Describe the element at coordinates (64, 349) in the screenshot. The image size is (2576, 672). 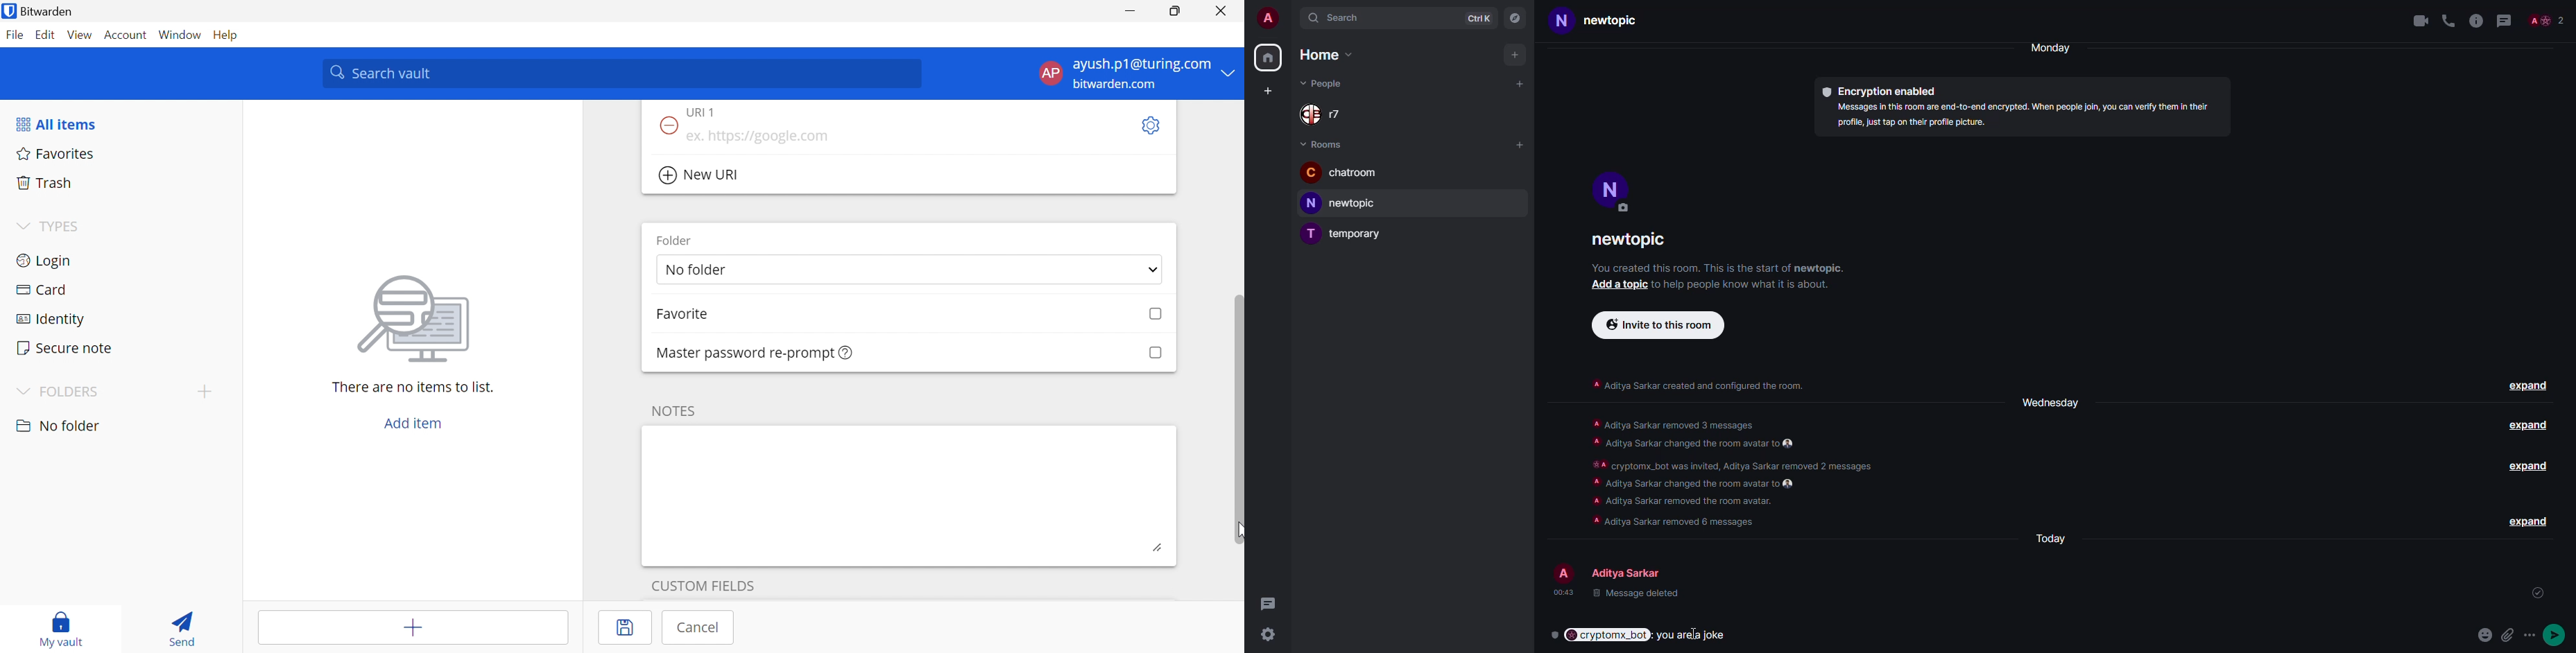
I see `Secure note` at that location.